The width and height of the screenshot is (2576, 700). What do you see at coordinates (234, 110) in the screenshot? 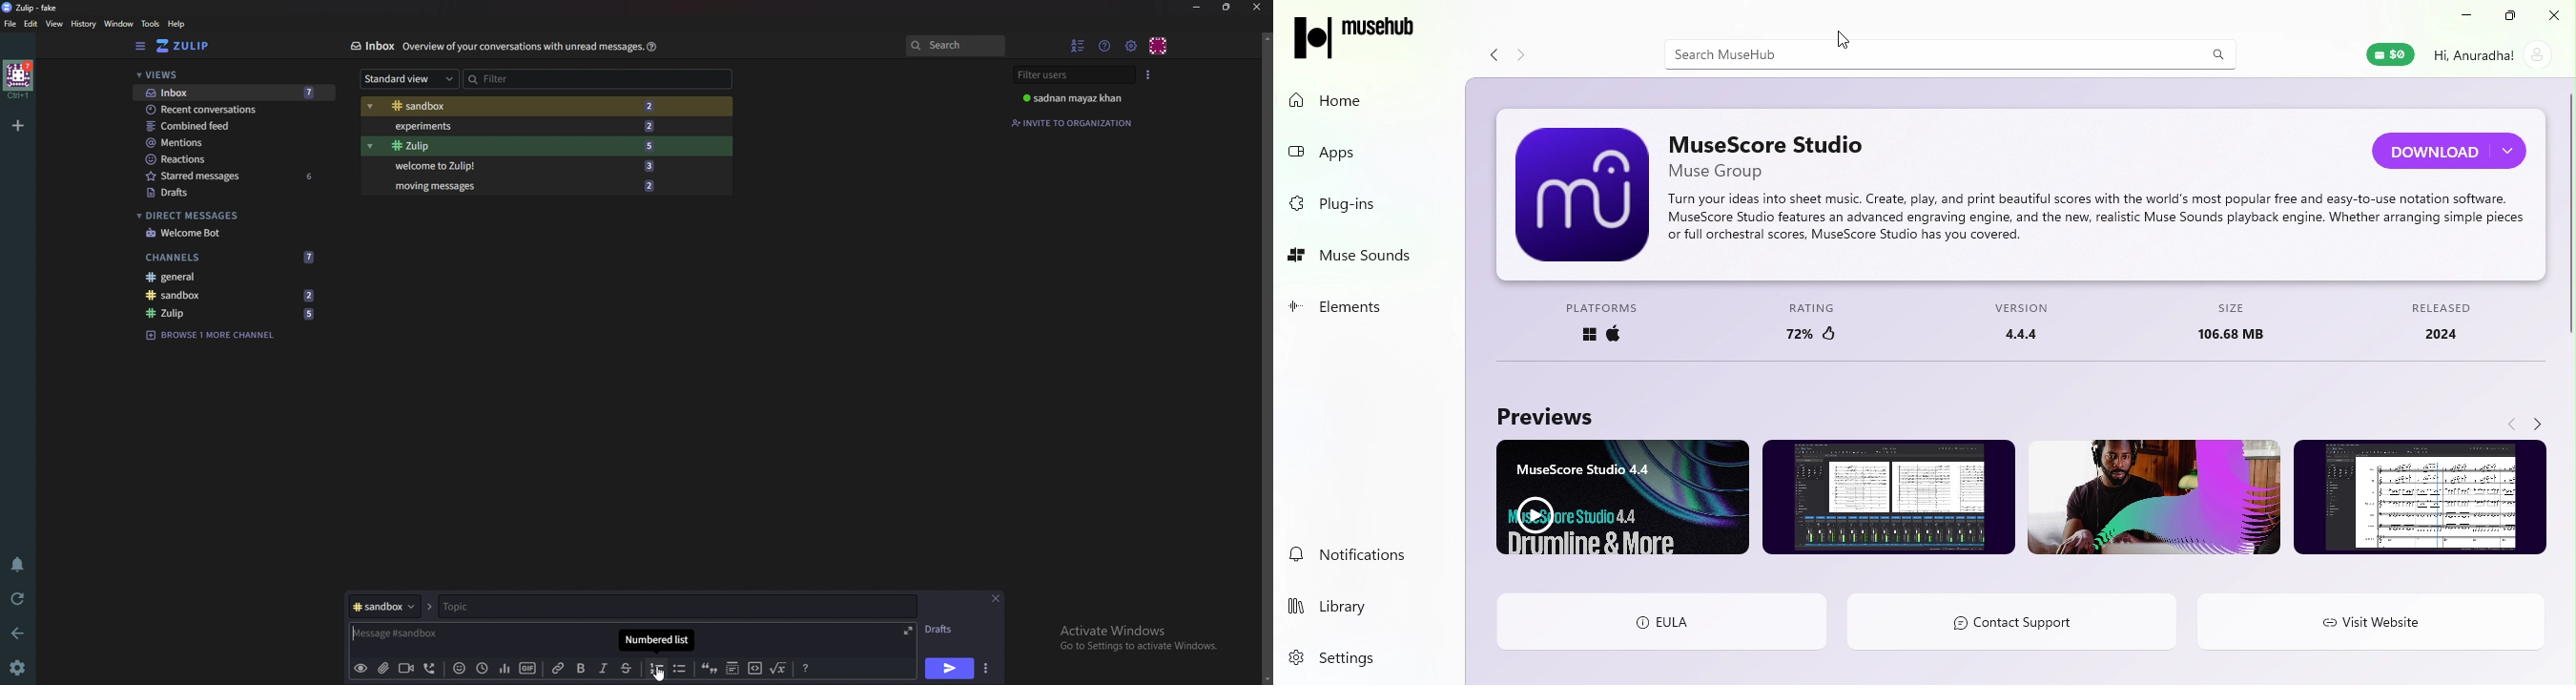
I see `Recent conversations` at bounding box center [234, 110].